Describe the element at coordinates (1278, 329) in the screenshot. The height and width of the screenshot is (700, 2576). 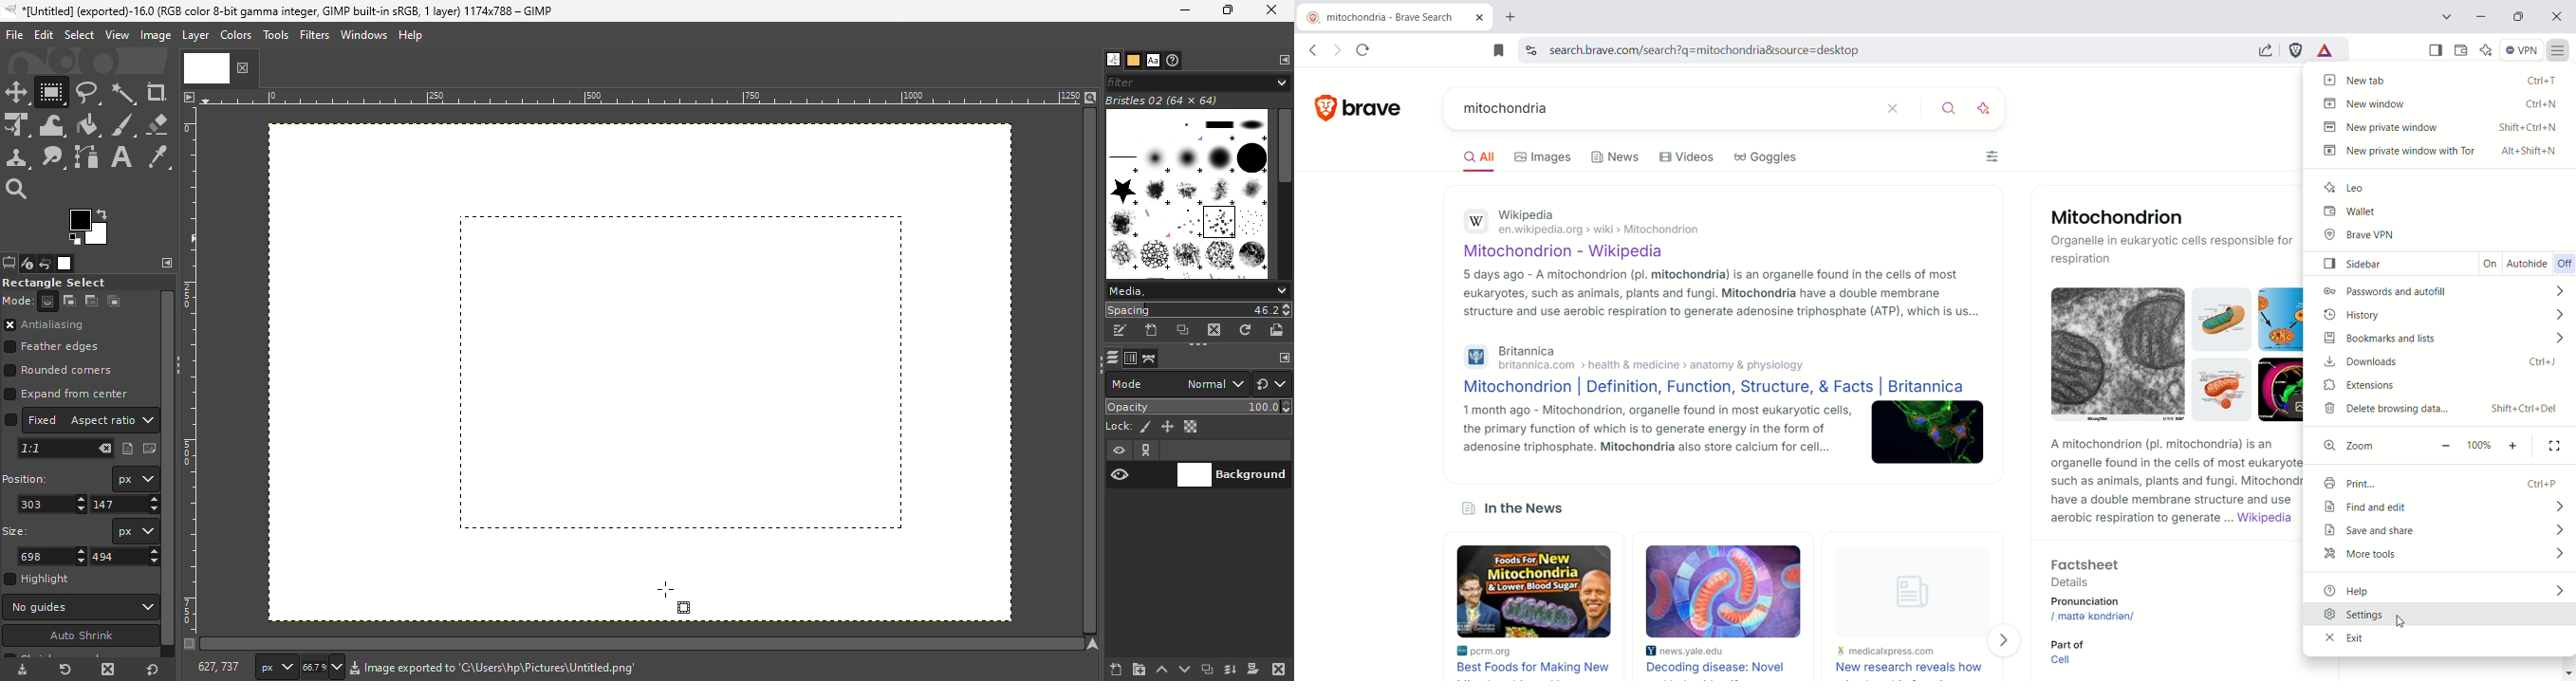
I see `Open brush as image` at that location.